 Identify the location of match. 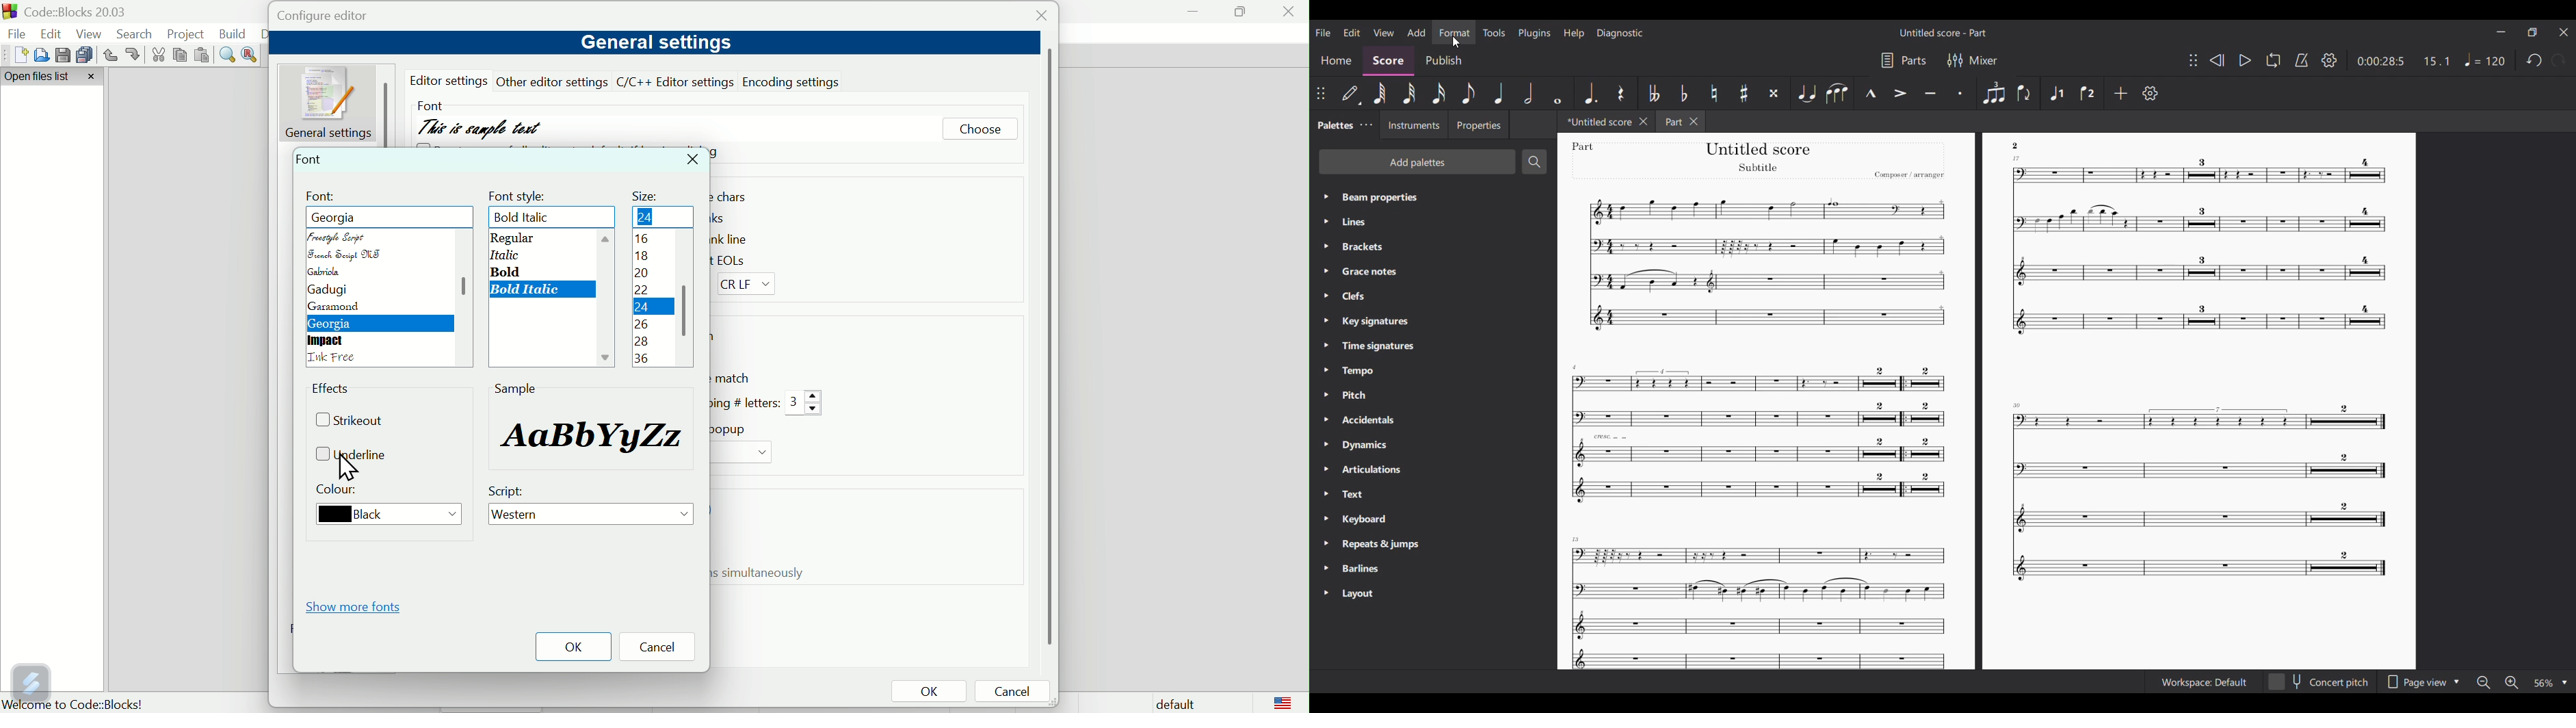
(734, 378).